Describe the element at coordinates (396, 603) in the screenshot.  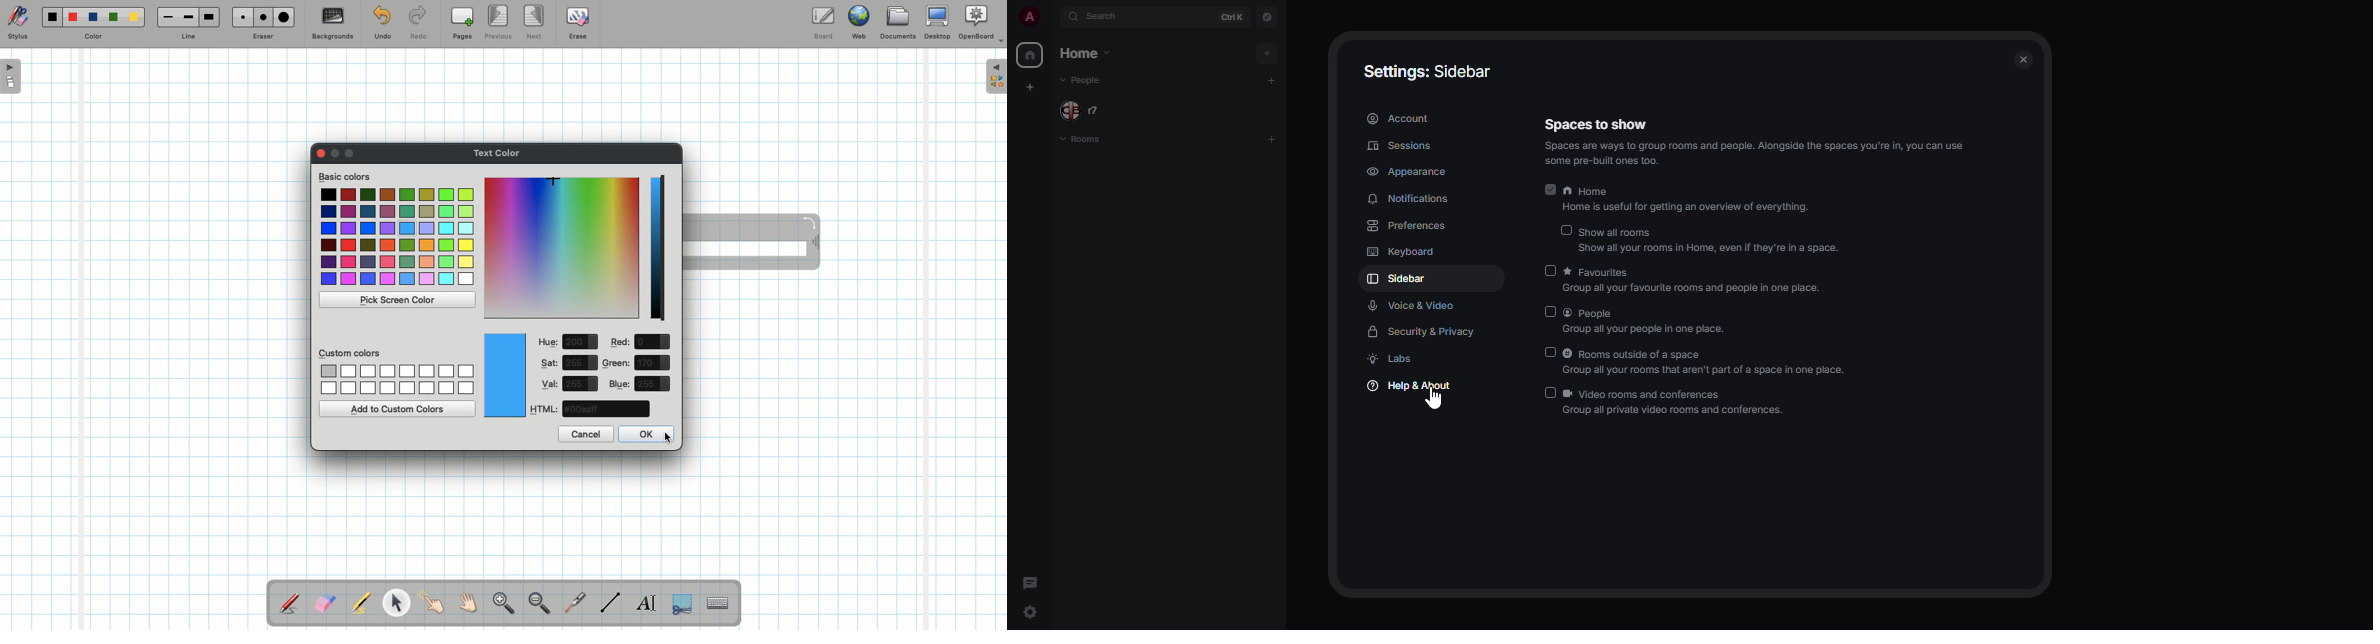
I see `Pointer` at that location.